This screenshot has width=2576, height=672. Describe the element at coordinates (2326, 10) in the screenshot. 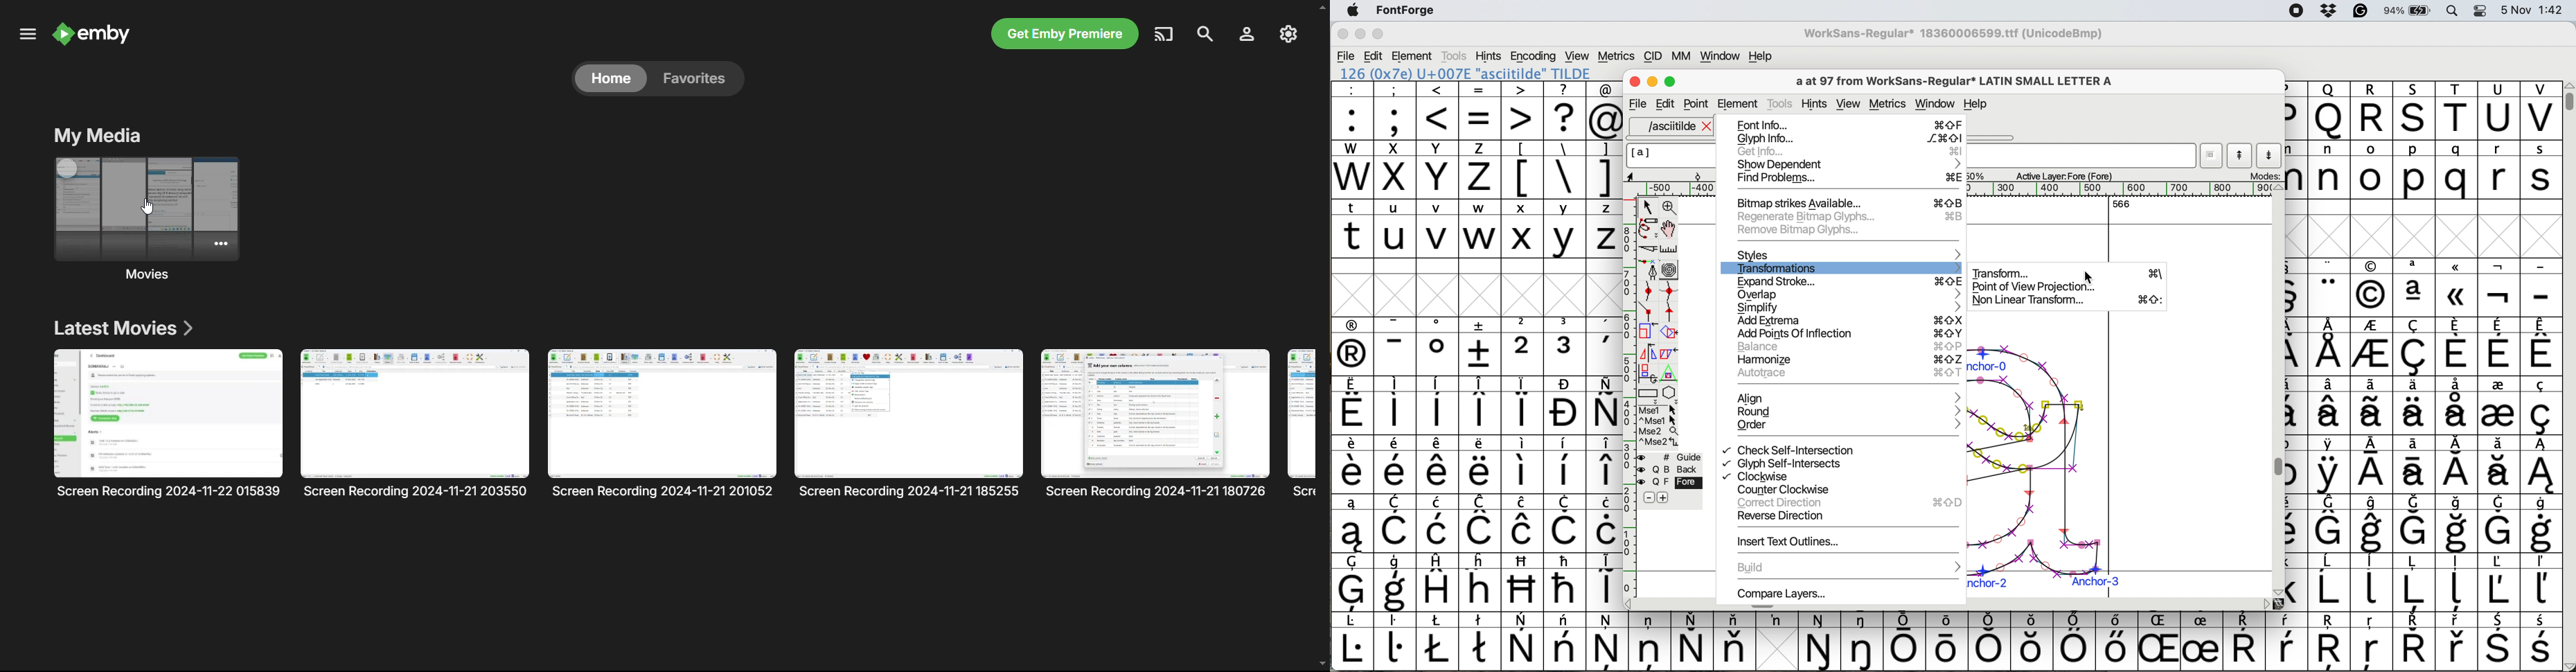

I see `dropbox` at that location.